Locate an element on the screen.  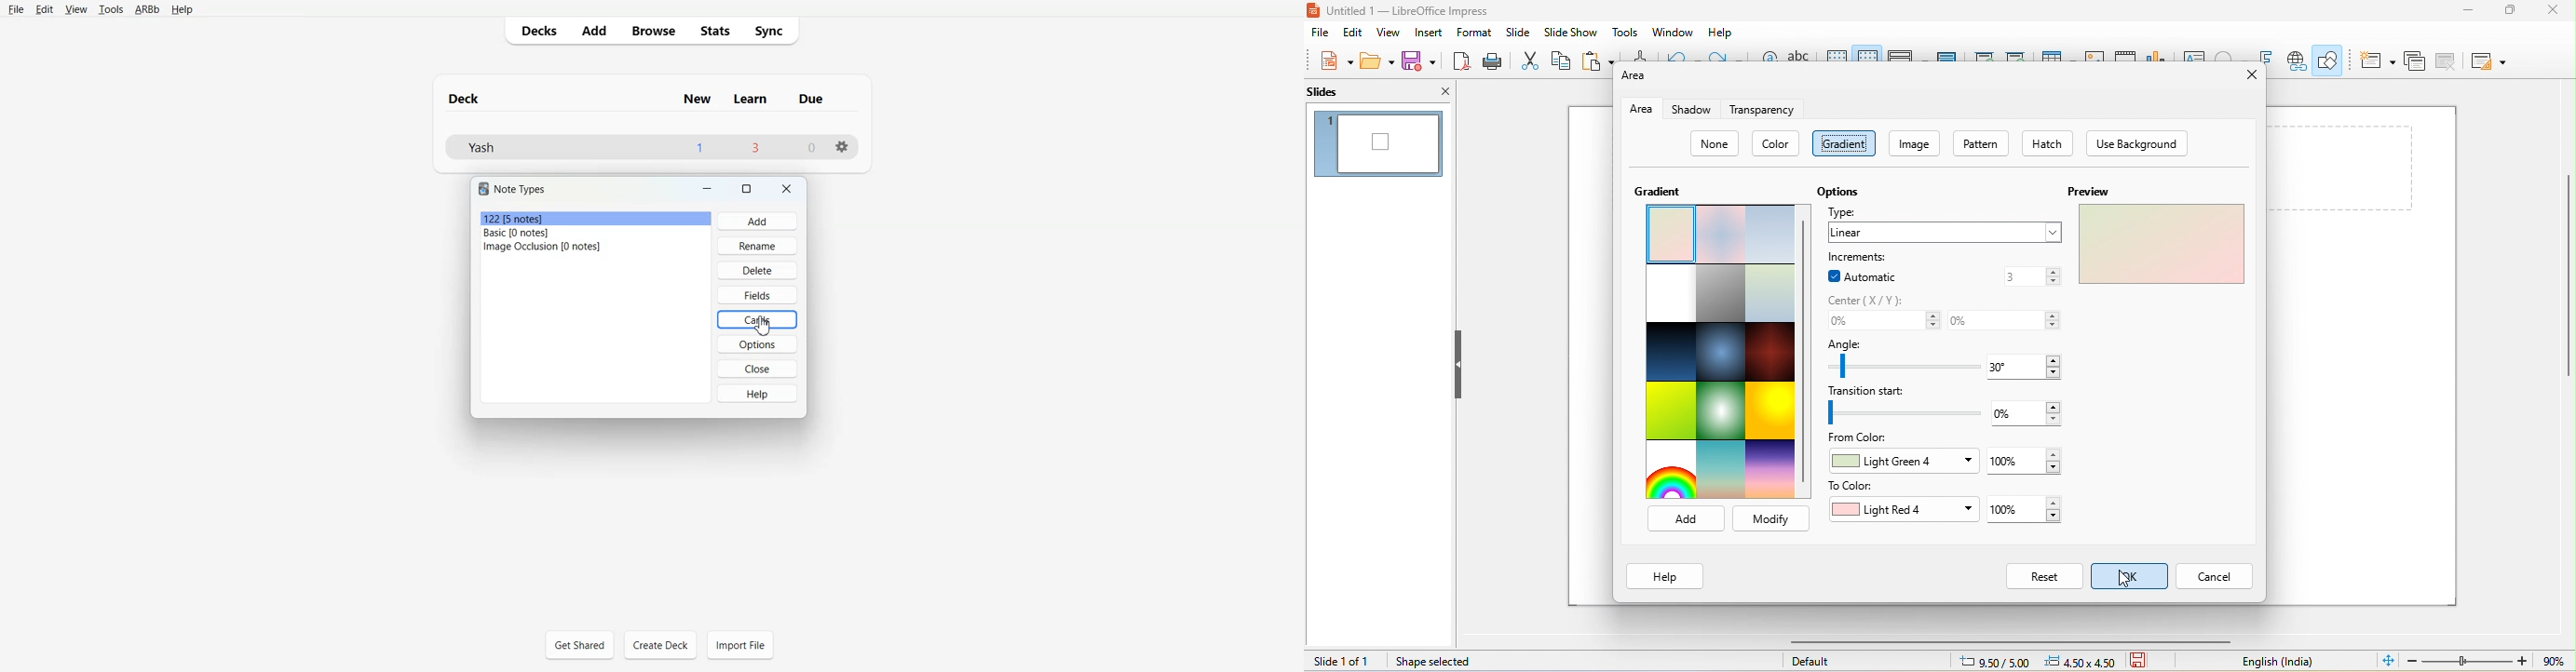
color is located at coordinates (1778, 144).